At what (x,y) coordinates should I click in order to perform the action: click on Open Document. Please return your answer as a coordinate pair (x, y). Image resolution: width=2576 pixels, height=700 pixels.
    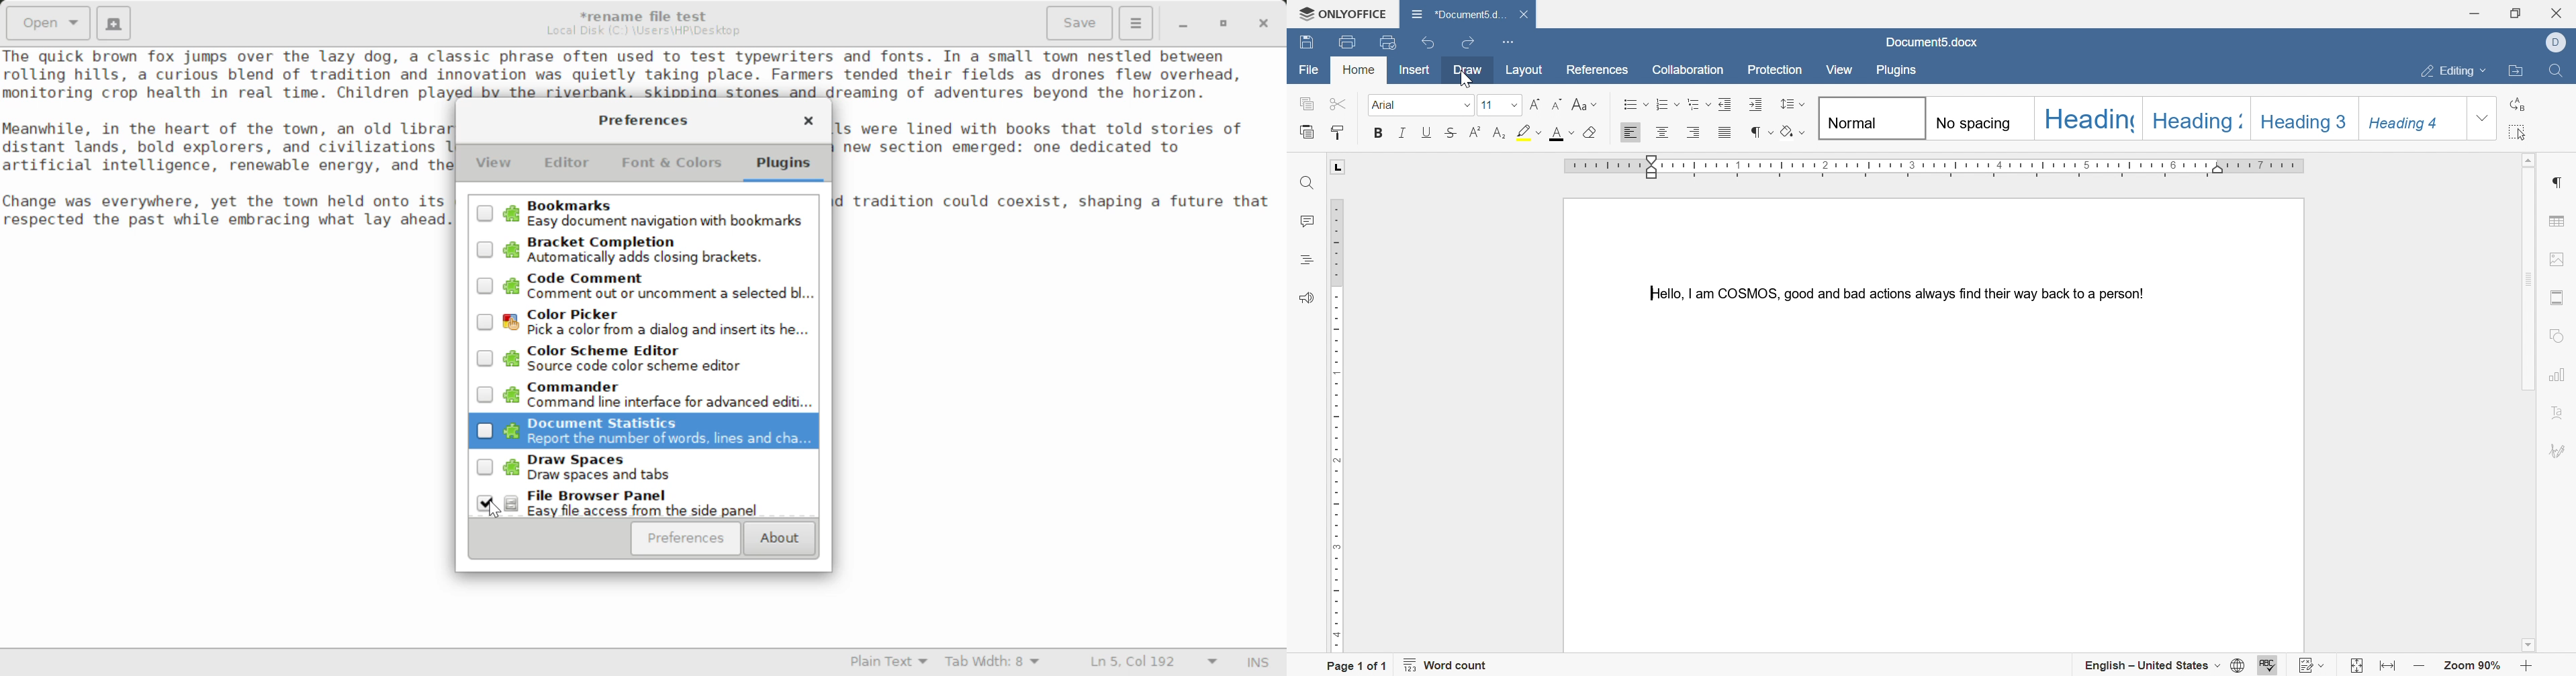
    Looking at the image, I should click on (48, 21).